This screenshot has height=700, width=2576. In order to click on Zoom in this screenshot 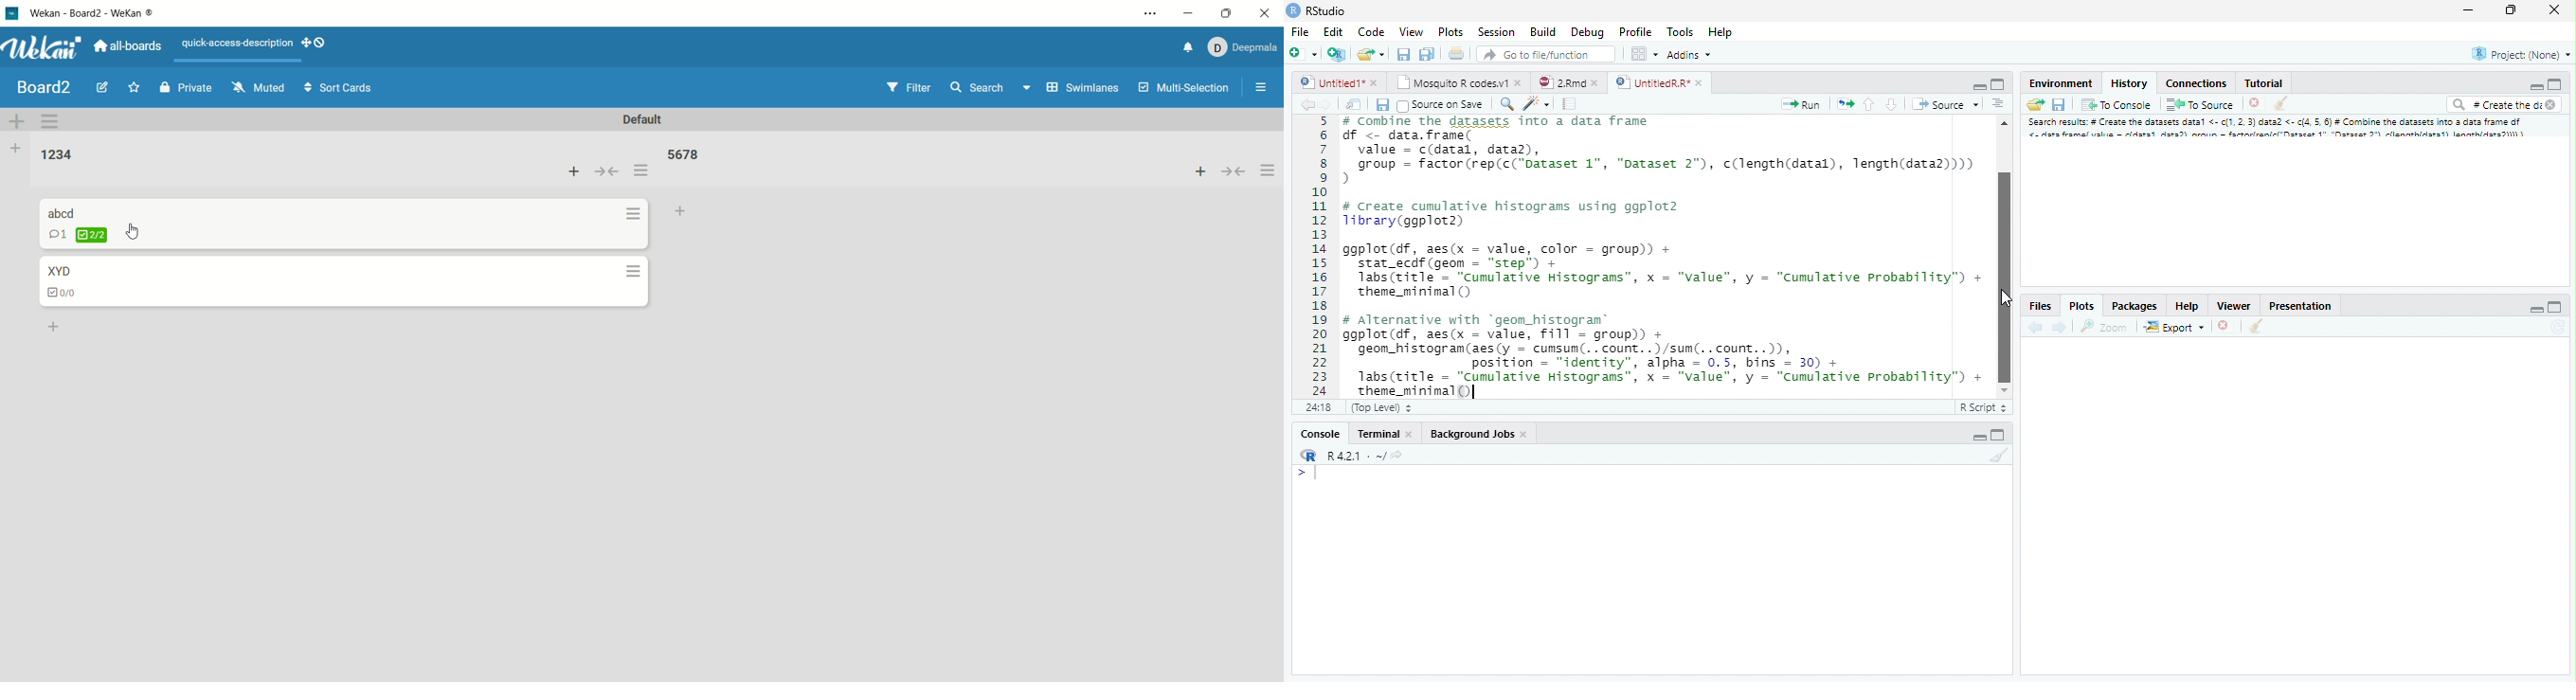, I will do `click(1506, 106)`.